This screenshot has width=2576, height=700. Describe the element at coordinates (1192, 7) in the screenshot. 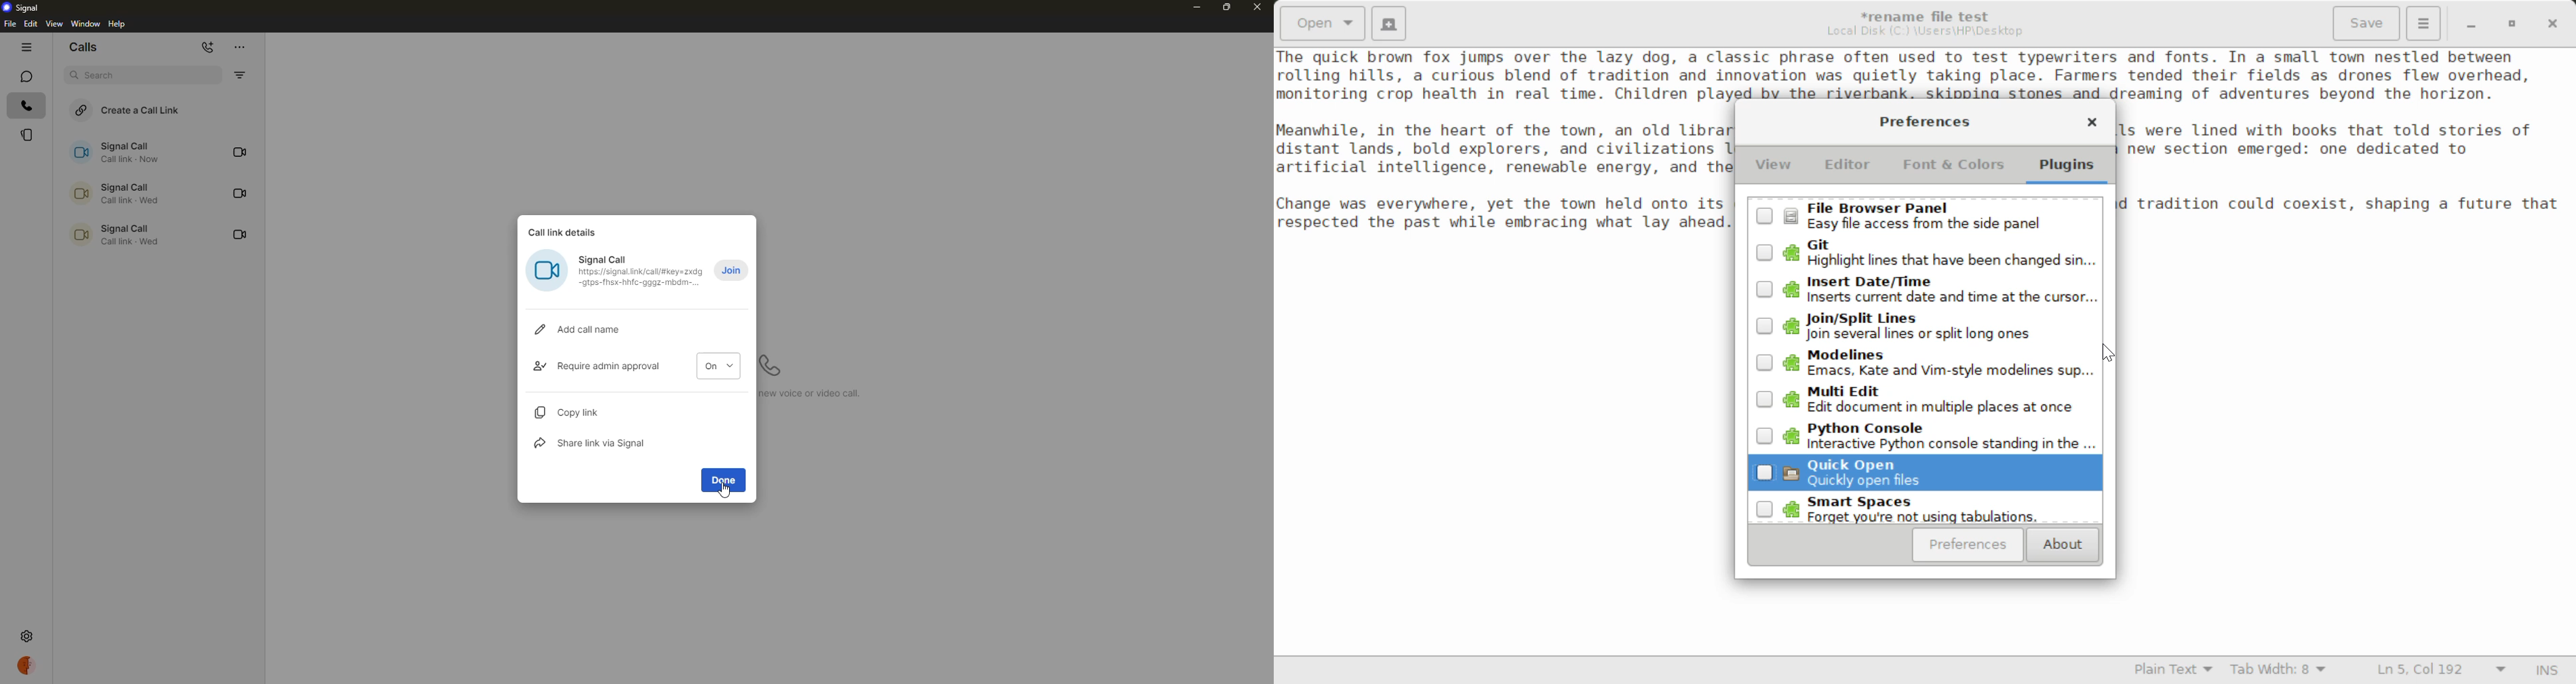

I see `` at that location.